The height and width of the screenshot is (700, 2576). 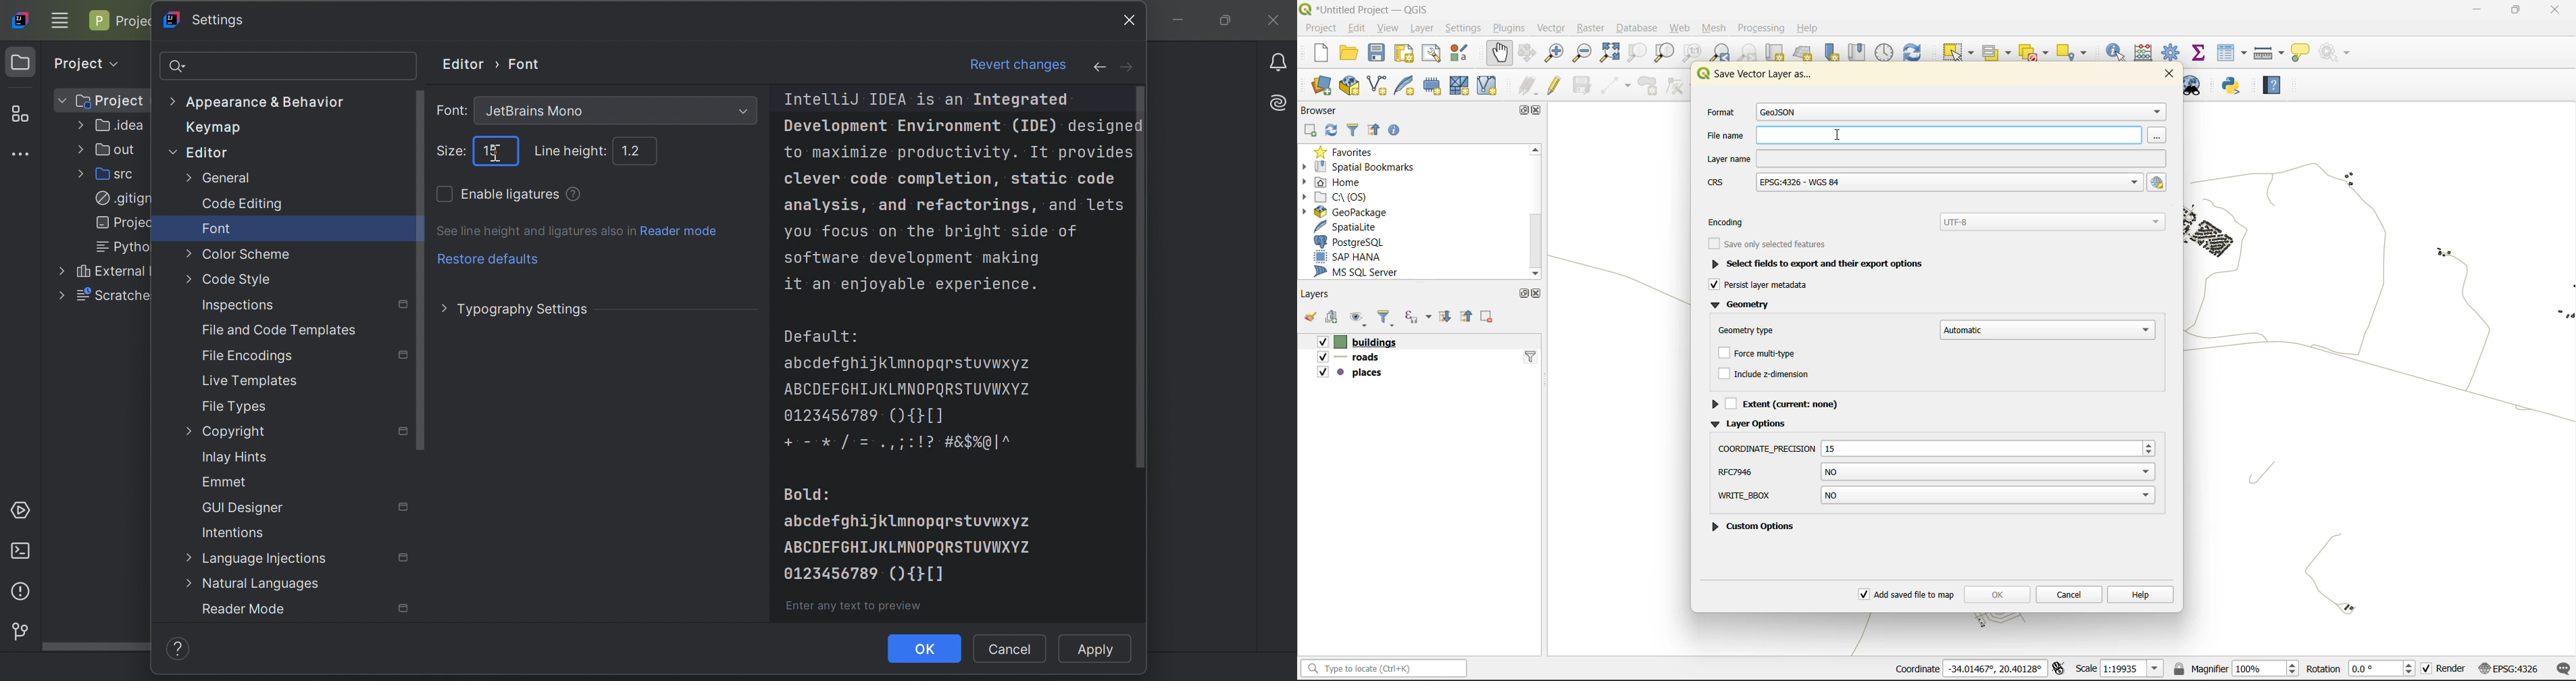 I want to click on show spatial bookmark, so click(x=1860, y=53).